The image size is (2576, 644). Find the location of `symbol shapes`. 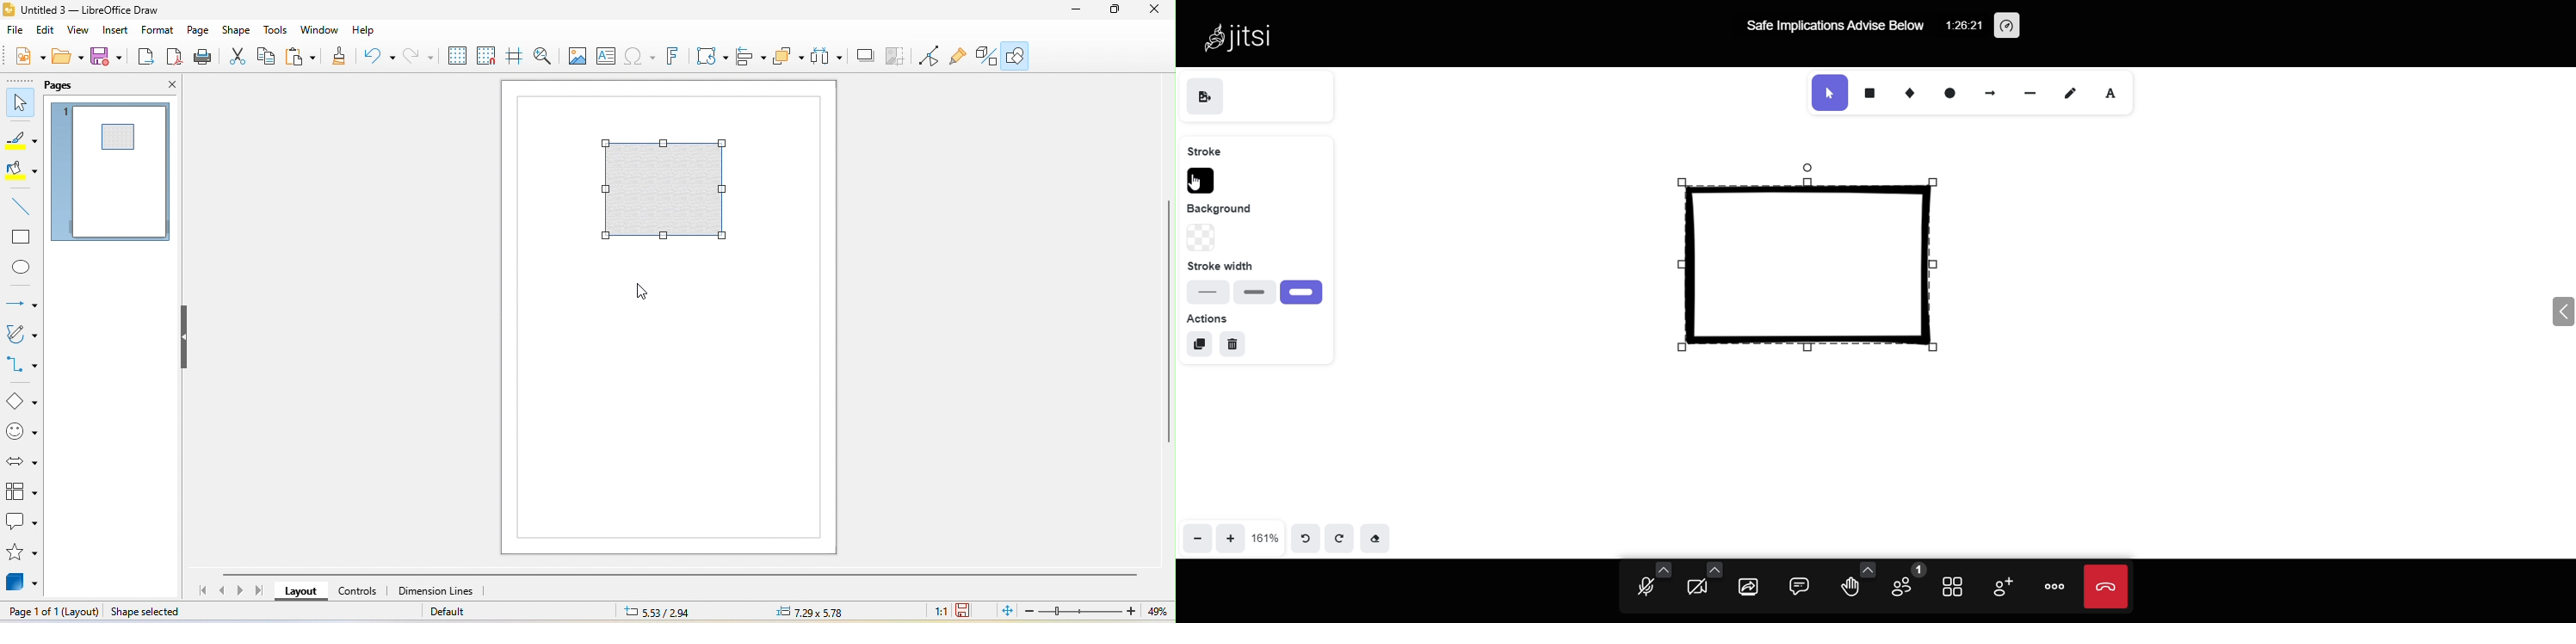

symbol shapes is located at coordinates (21, 430).